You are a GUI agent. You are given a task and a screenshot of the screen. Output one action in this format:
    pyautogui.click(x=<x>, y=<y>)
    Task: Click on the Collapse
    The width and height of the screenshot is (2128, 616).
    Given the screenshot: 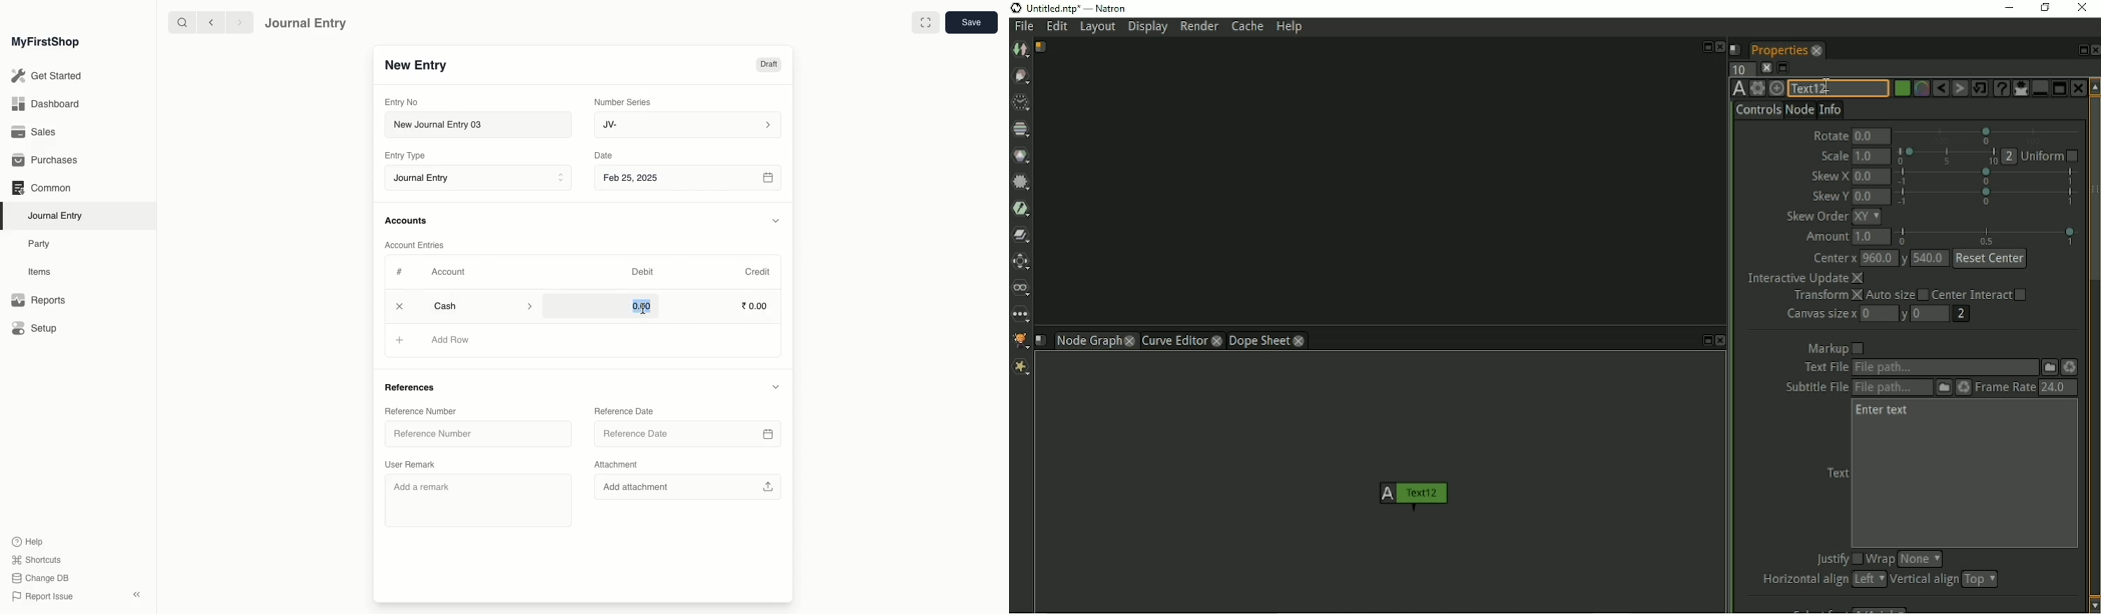 What is the action you would take?
    pyautogui.click(x=137, y=594)
    